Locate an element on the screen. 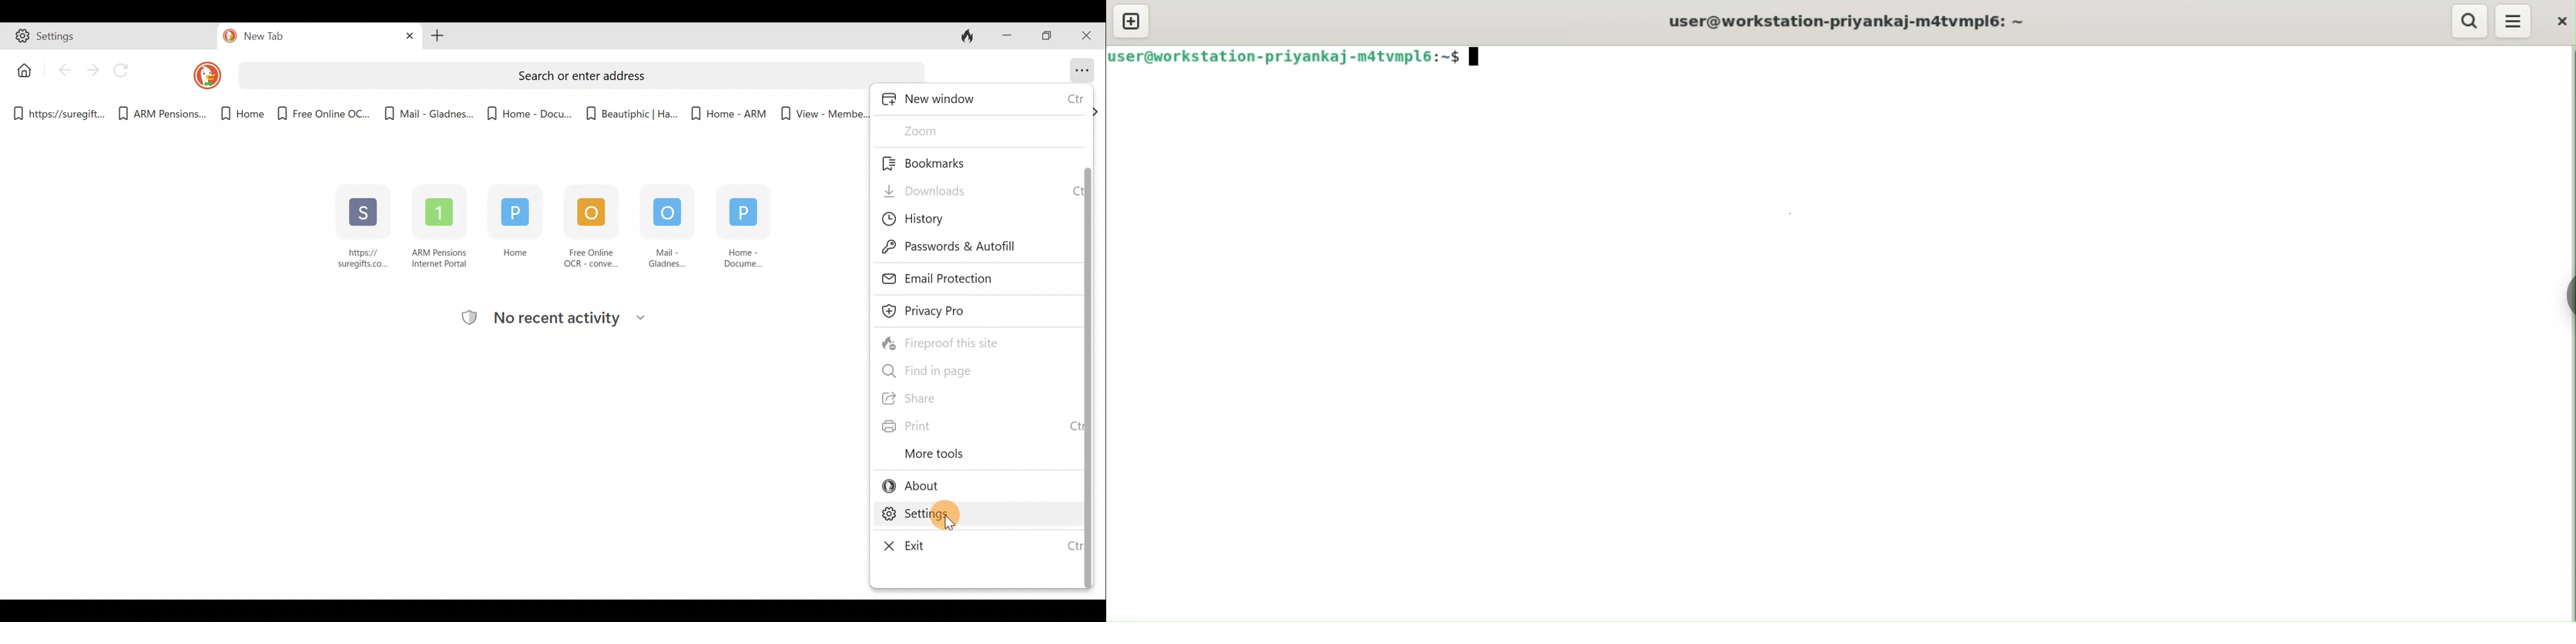 This screenshot has width=2576, height=644. ARM Pensions Internet Portal is located at coordinates (442, 225).